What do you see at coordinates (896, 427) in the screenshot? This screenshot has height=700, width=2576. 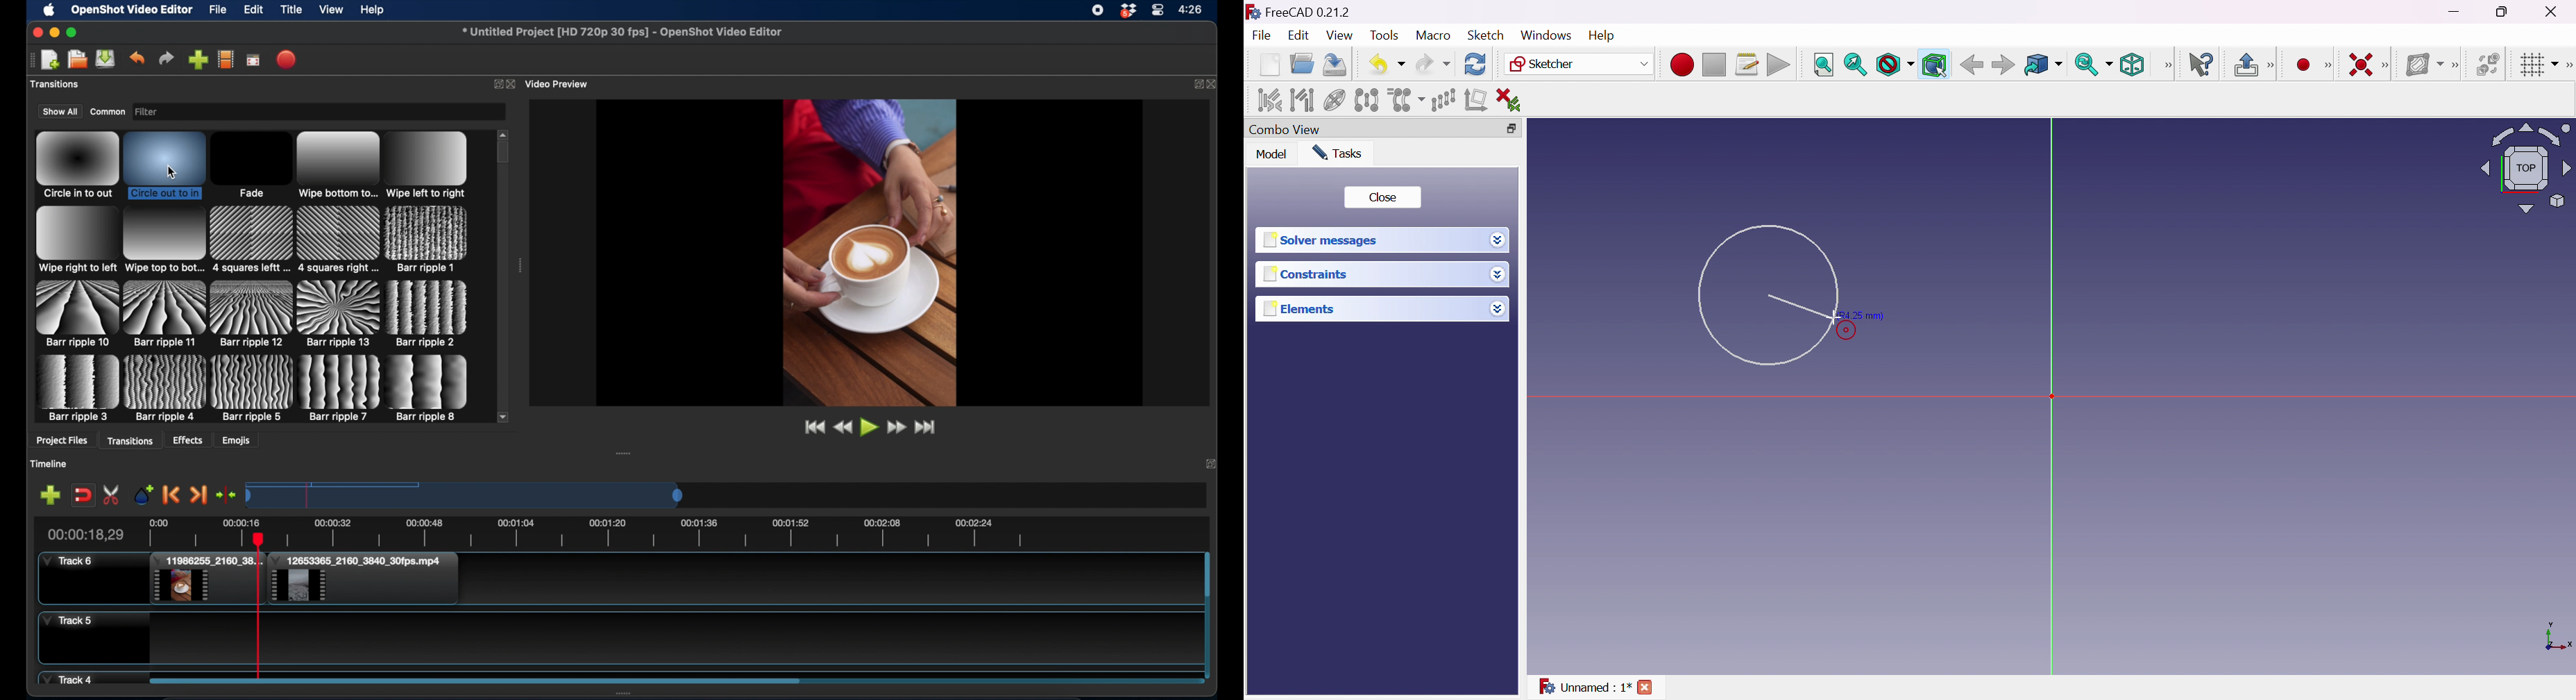 I see `fast forward` at bounding box center [896, 427].